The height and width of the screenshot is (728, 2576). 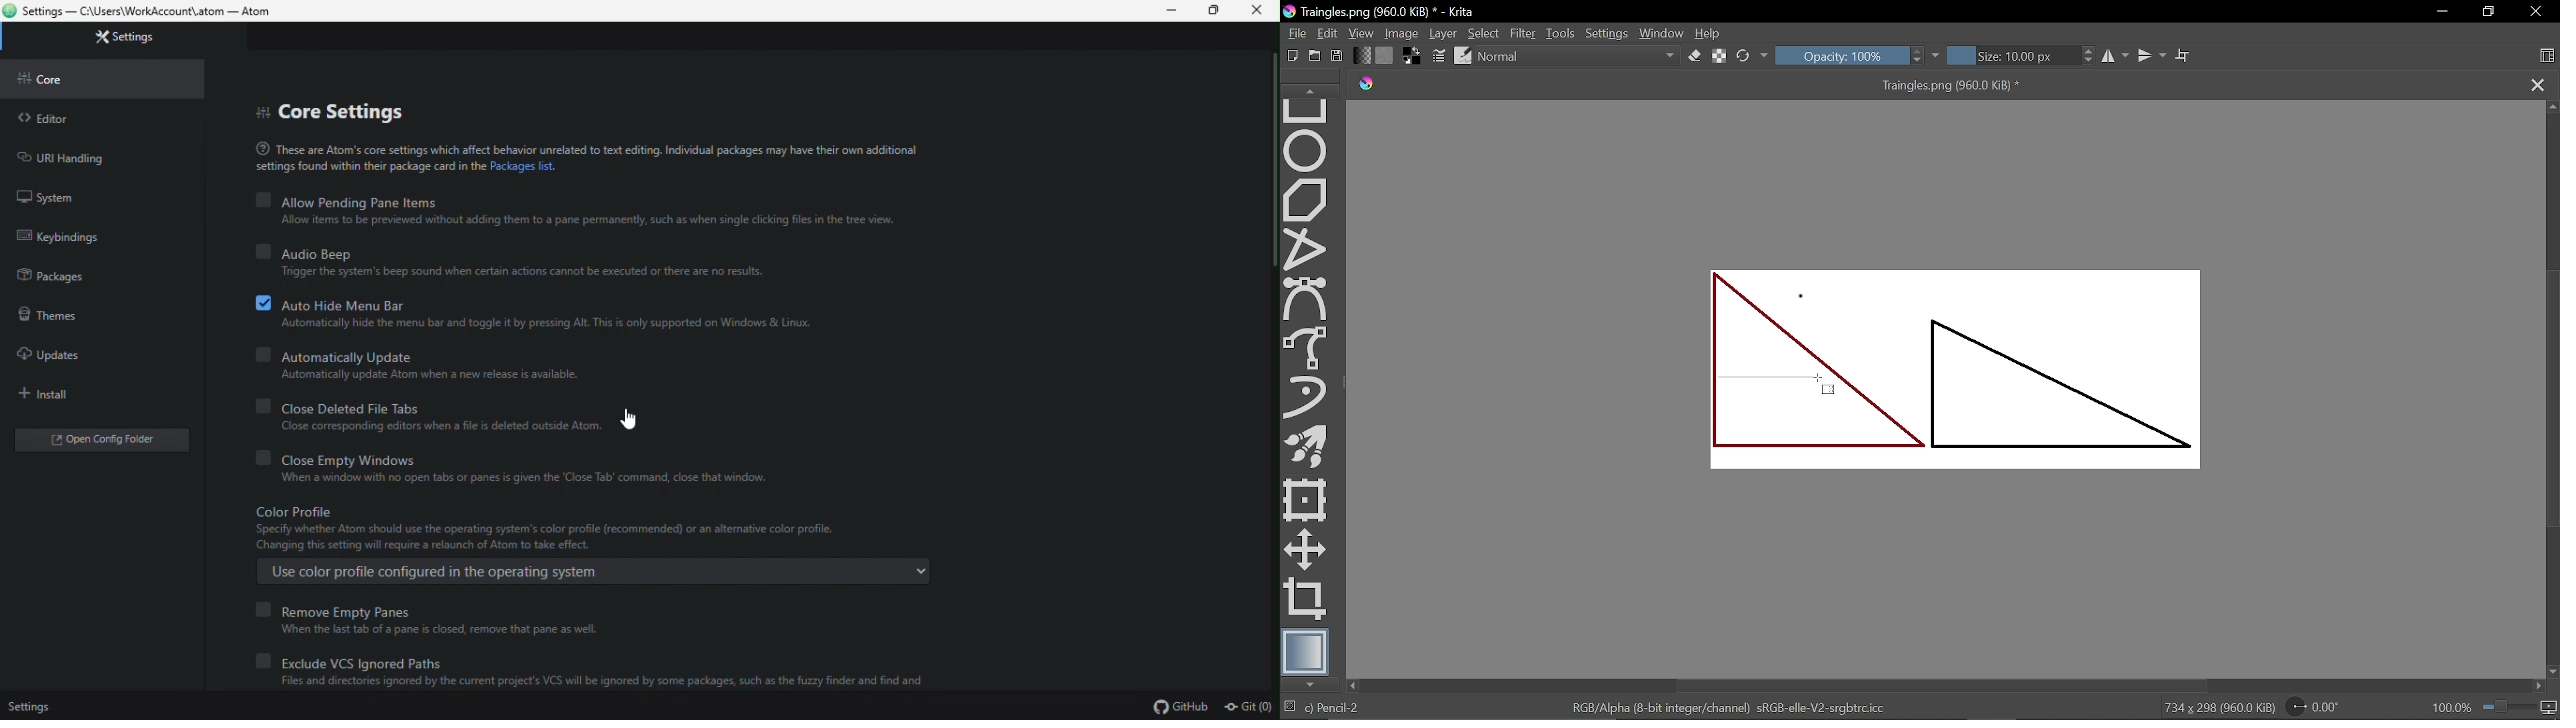 What do you see at coordinates (1306, 445) in the screenshot?
I see `Multibrush tool` at bounding box center [1306, 445].